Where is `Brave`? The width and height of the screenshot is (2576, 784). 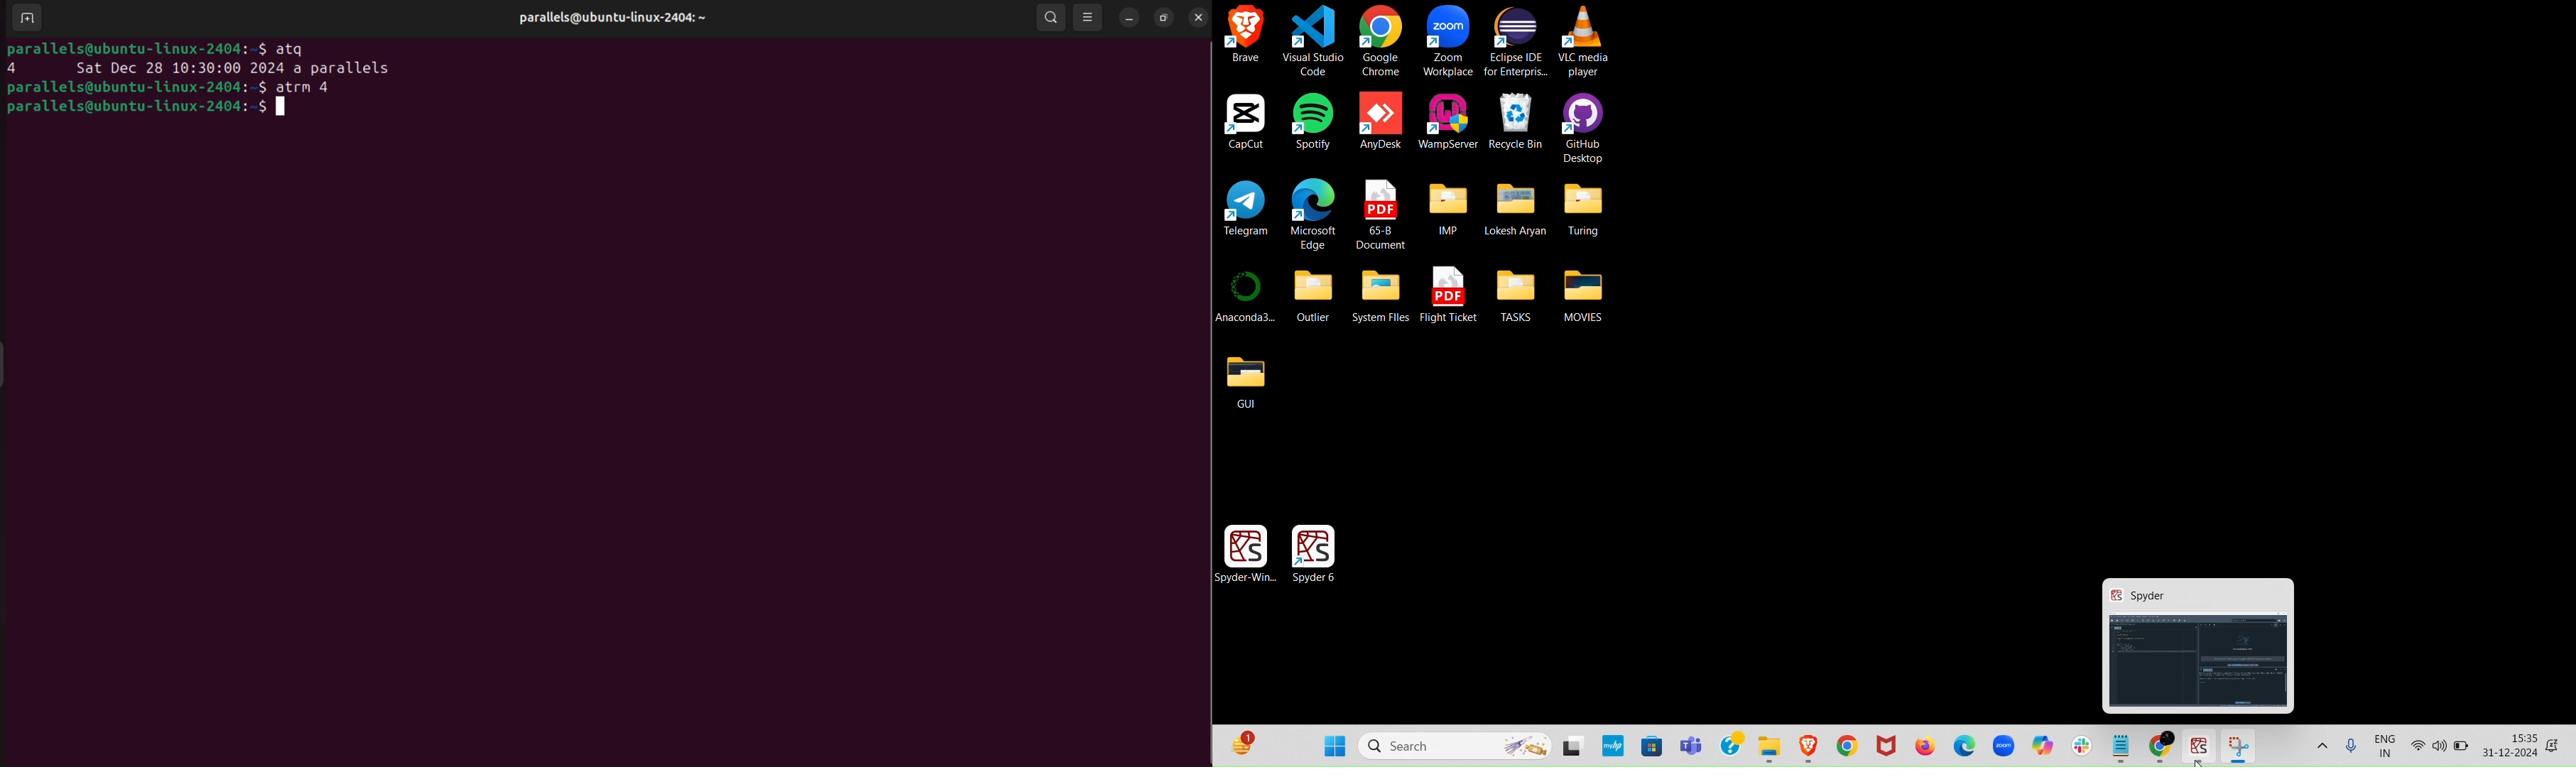 Brave is located at coordinates (1242, 33).